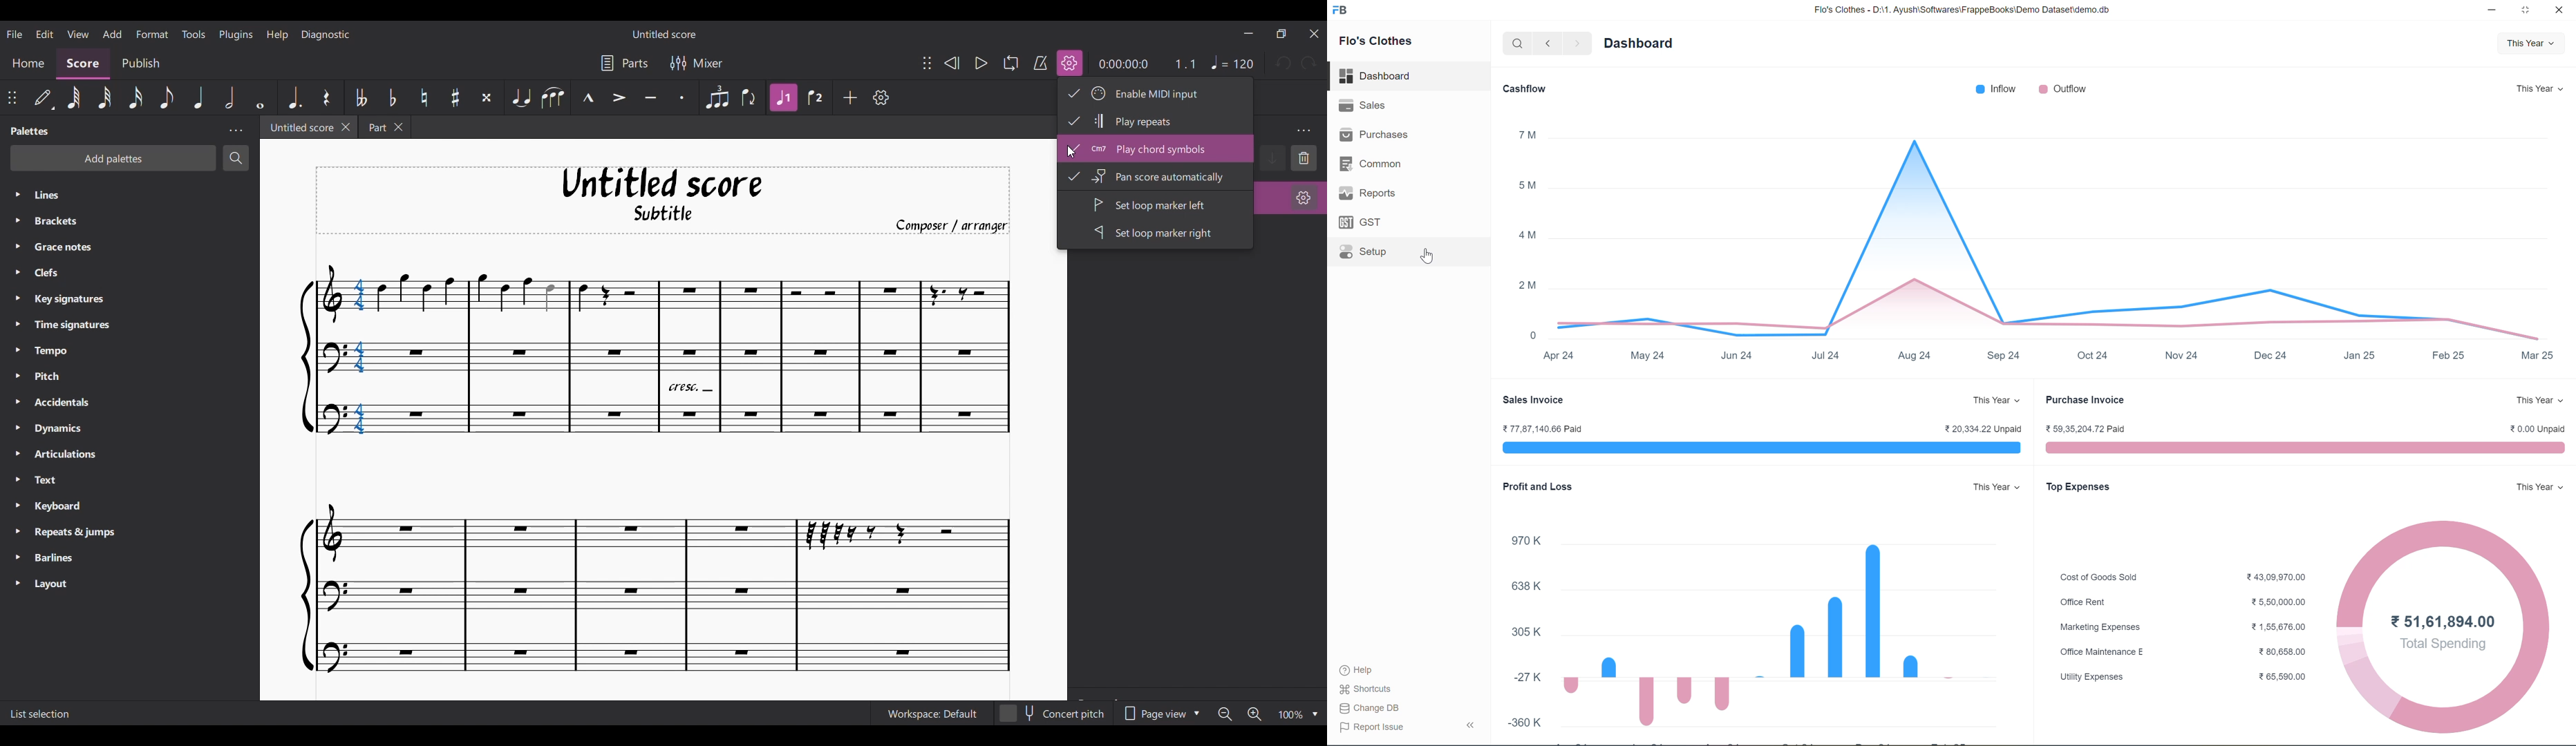 The image size is (2576, 756). I want to click on Inflow, so click(1995, 88).